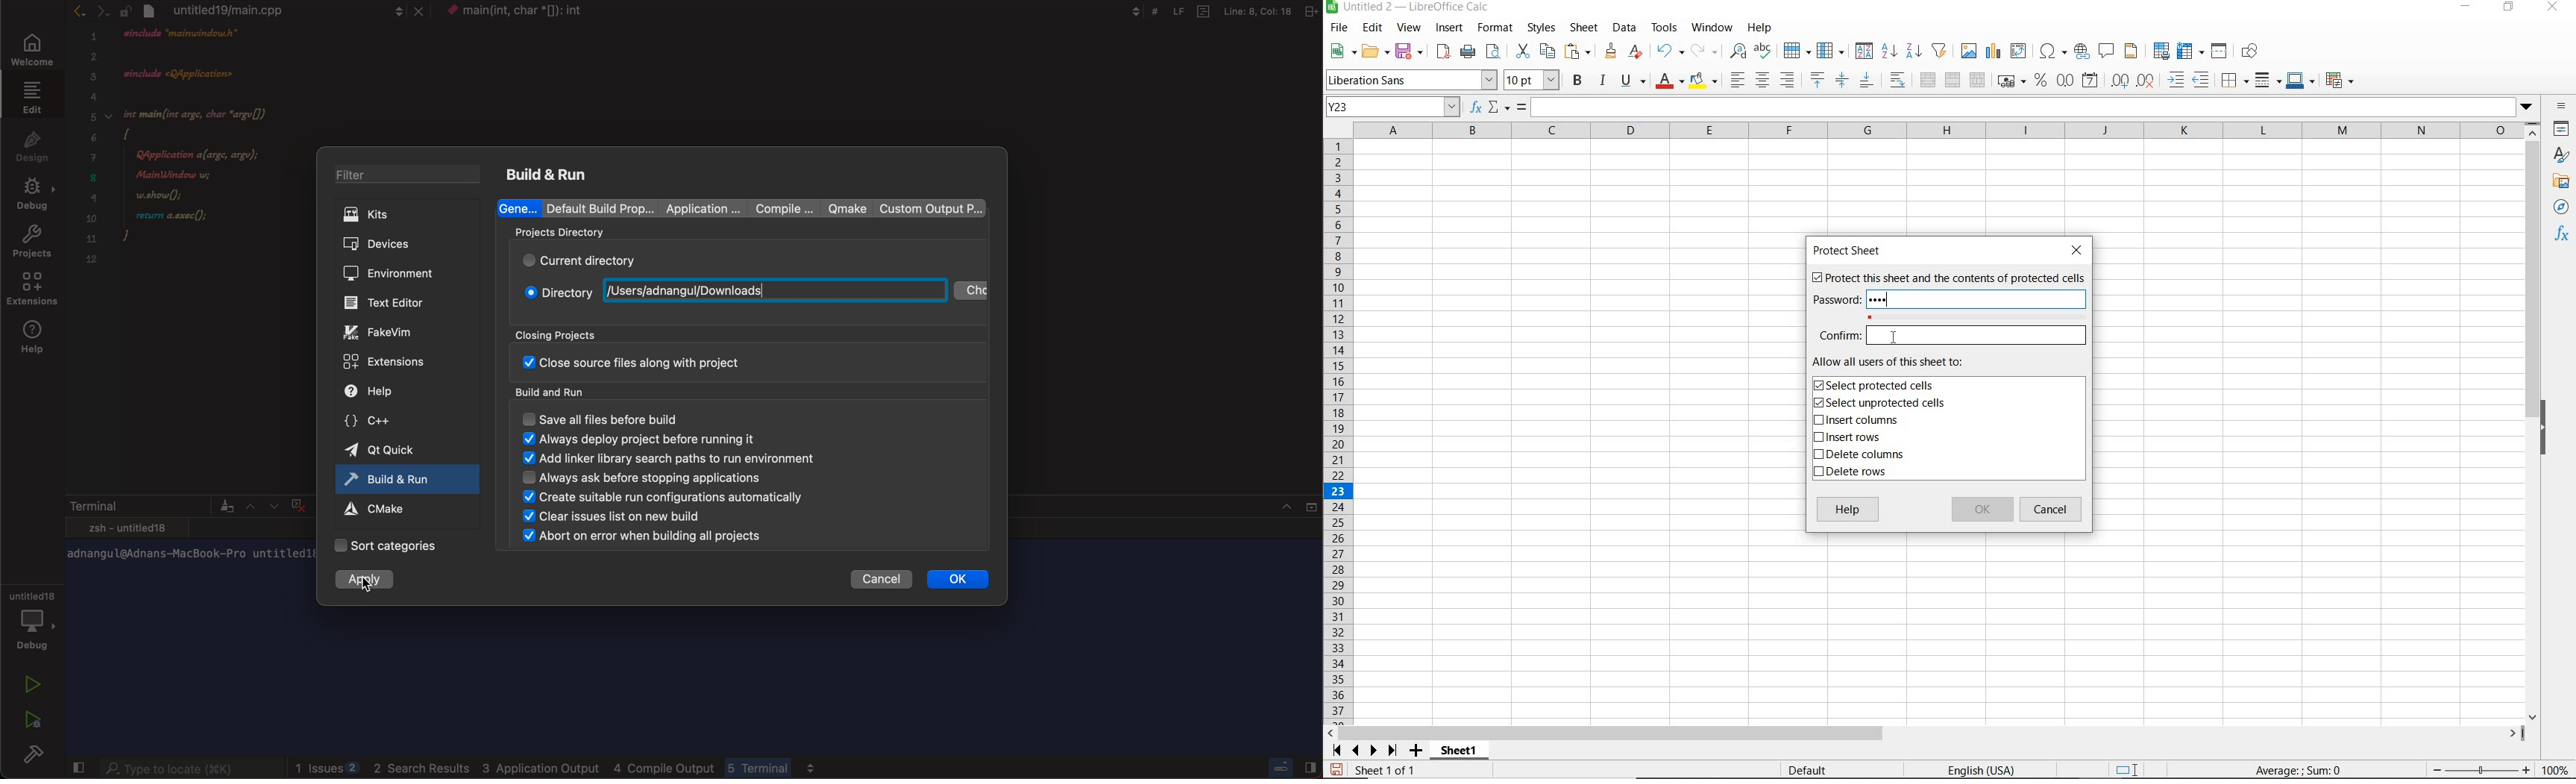 The image size is (2576, 784). What do you see at coordinates (1365, 750) in the screenshot?
I see `SCROLL TO NEXT SHEET` at bounding box center [1365, 750].